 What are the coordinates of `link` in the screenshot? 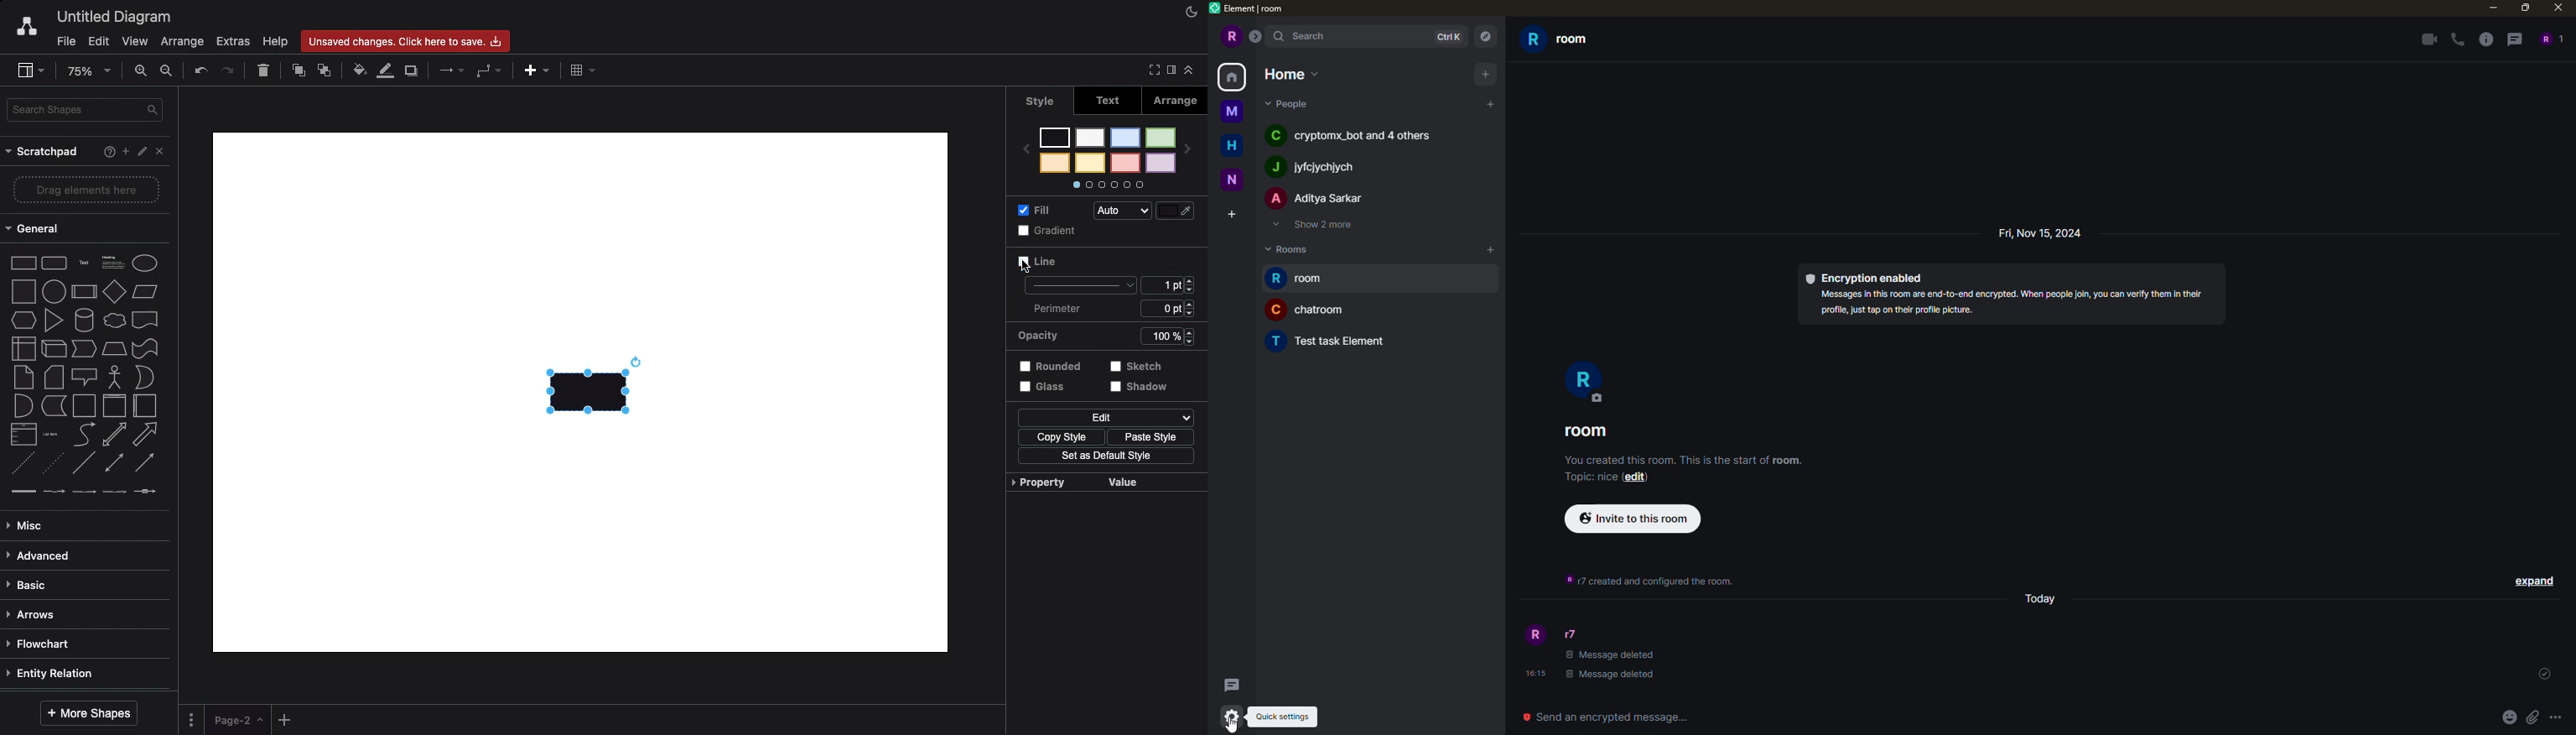 It's located at (21, 491).